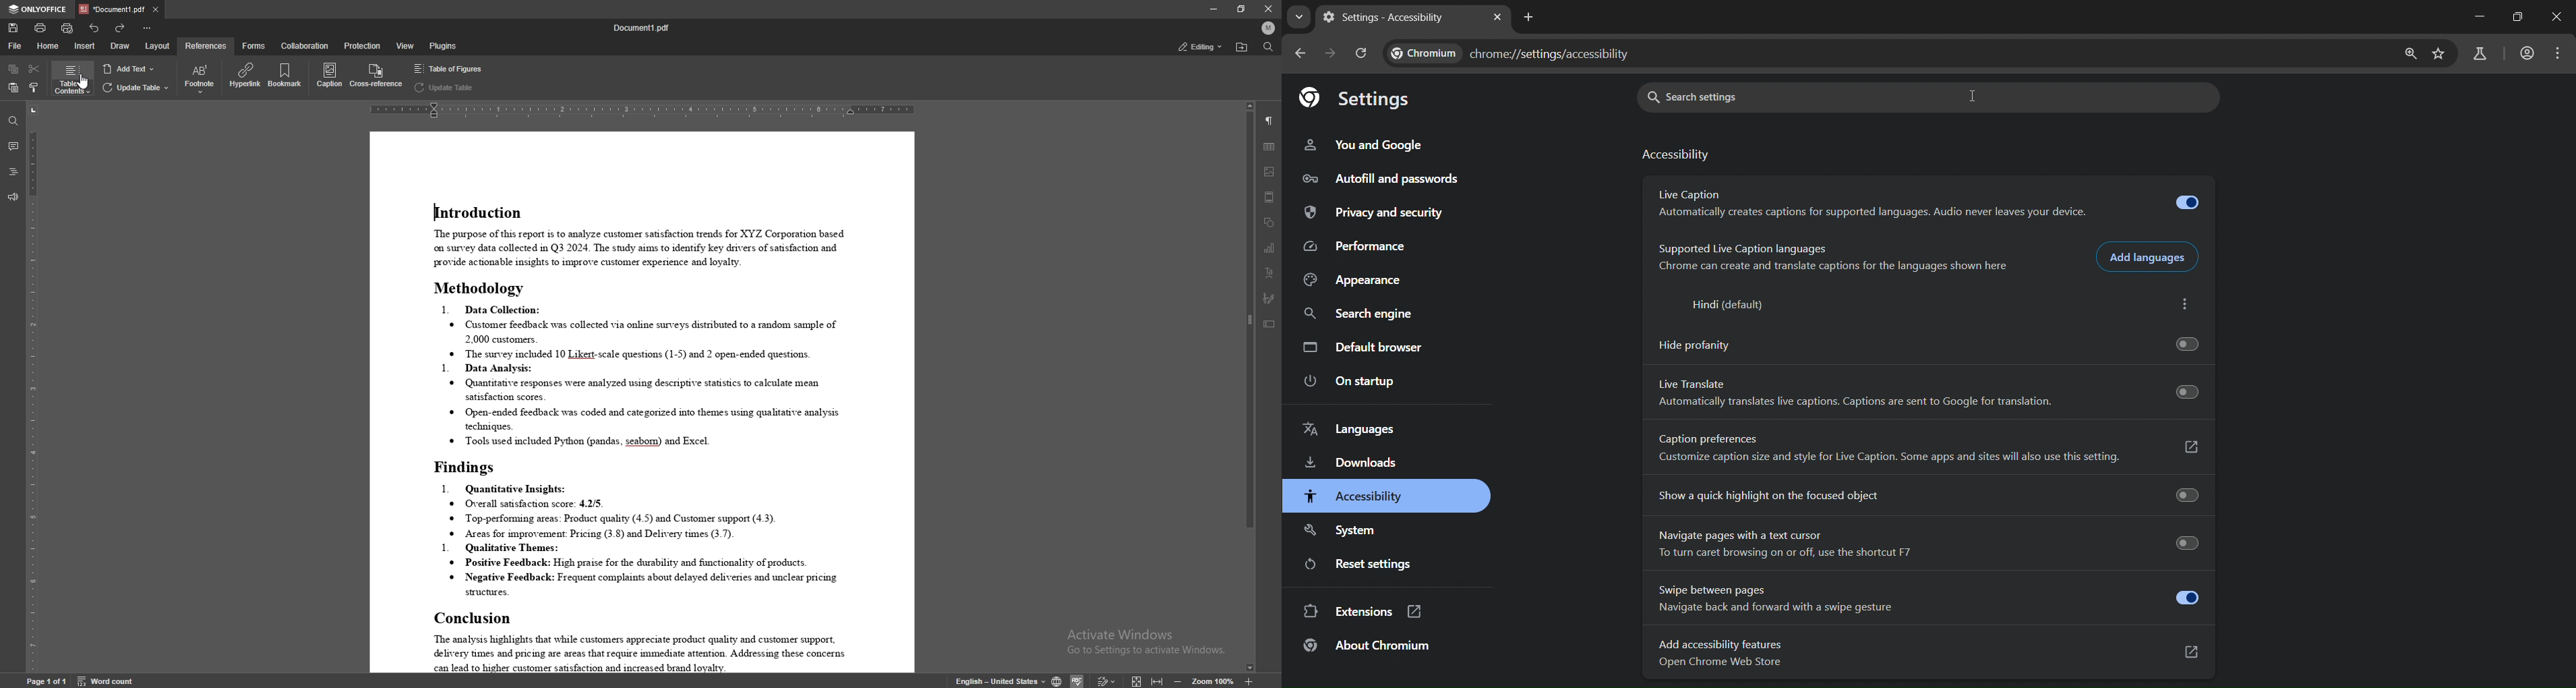  I want to click on close tab, so click(1498, 16).